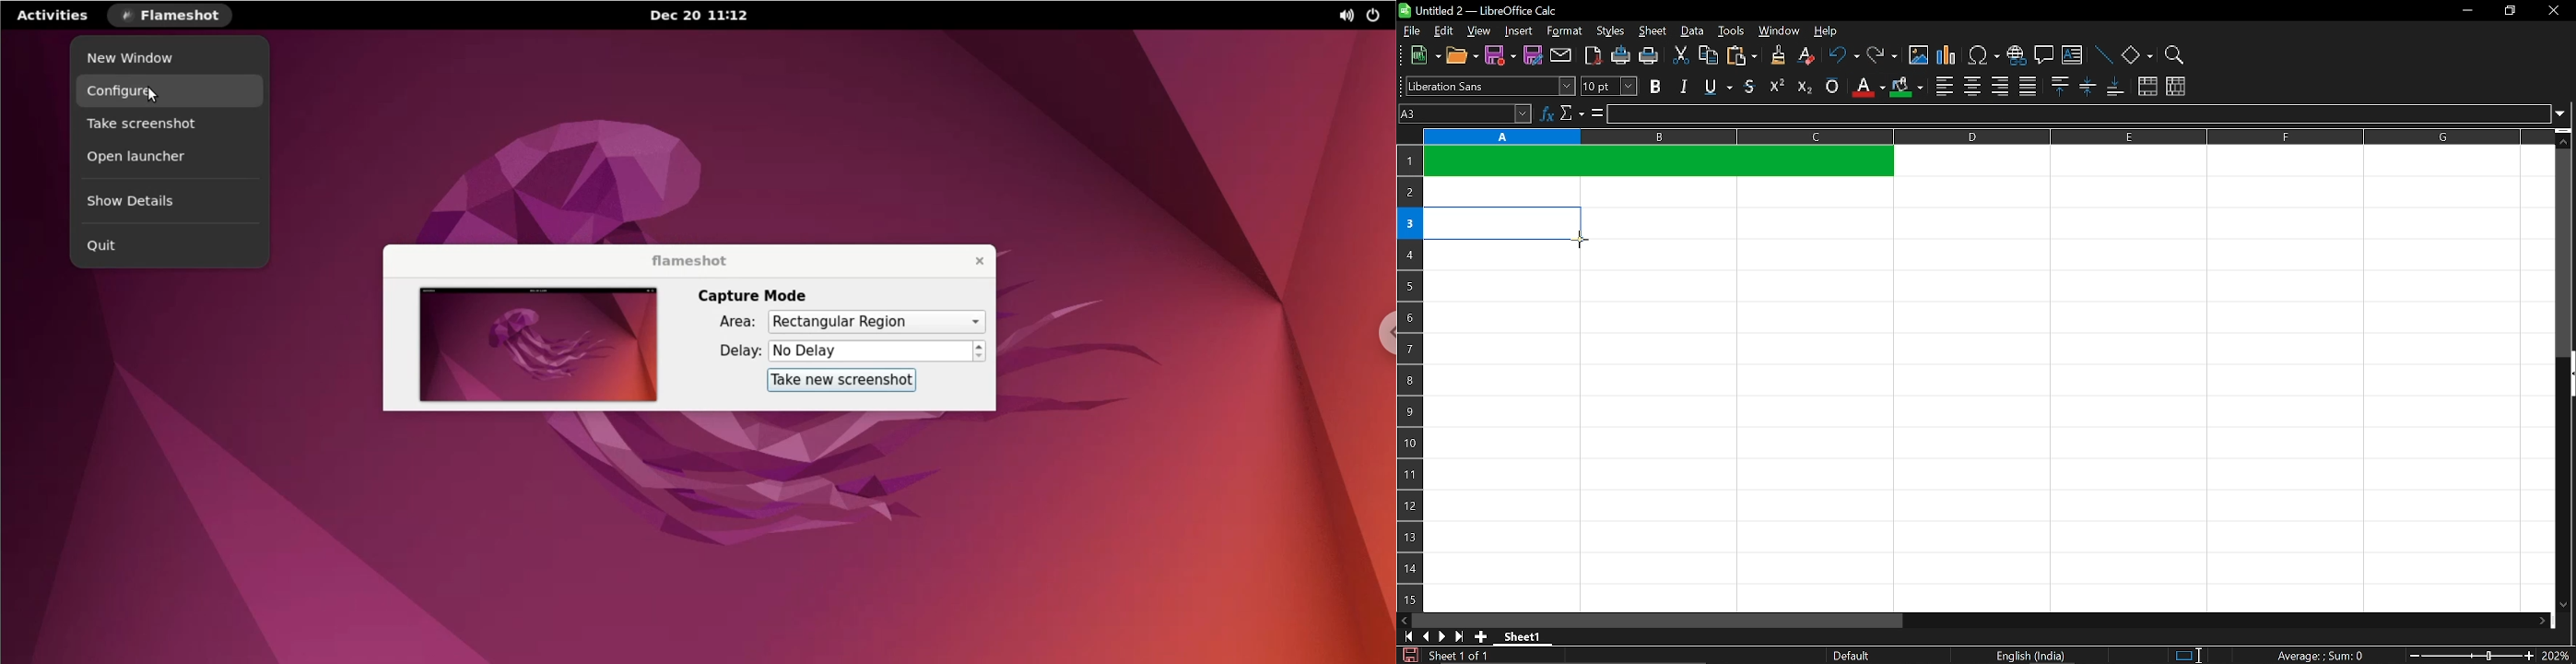  What do you see at coordinates (2567, 606) in the screenshot?
I see `move down` at bounding box center [2567, 606].